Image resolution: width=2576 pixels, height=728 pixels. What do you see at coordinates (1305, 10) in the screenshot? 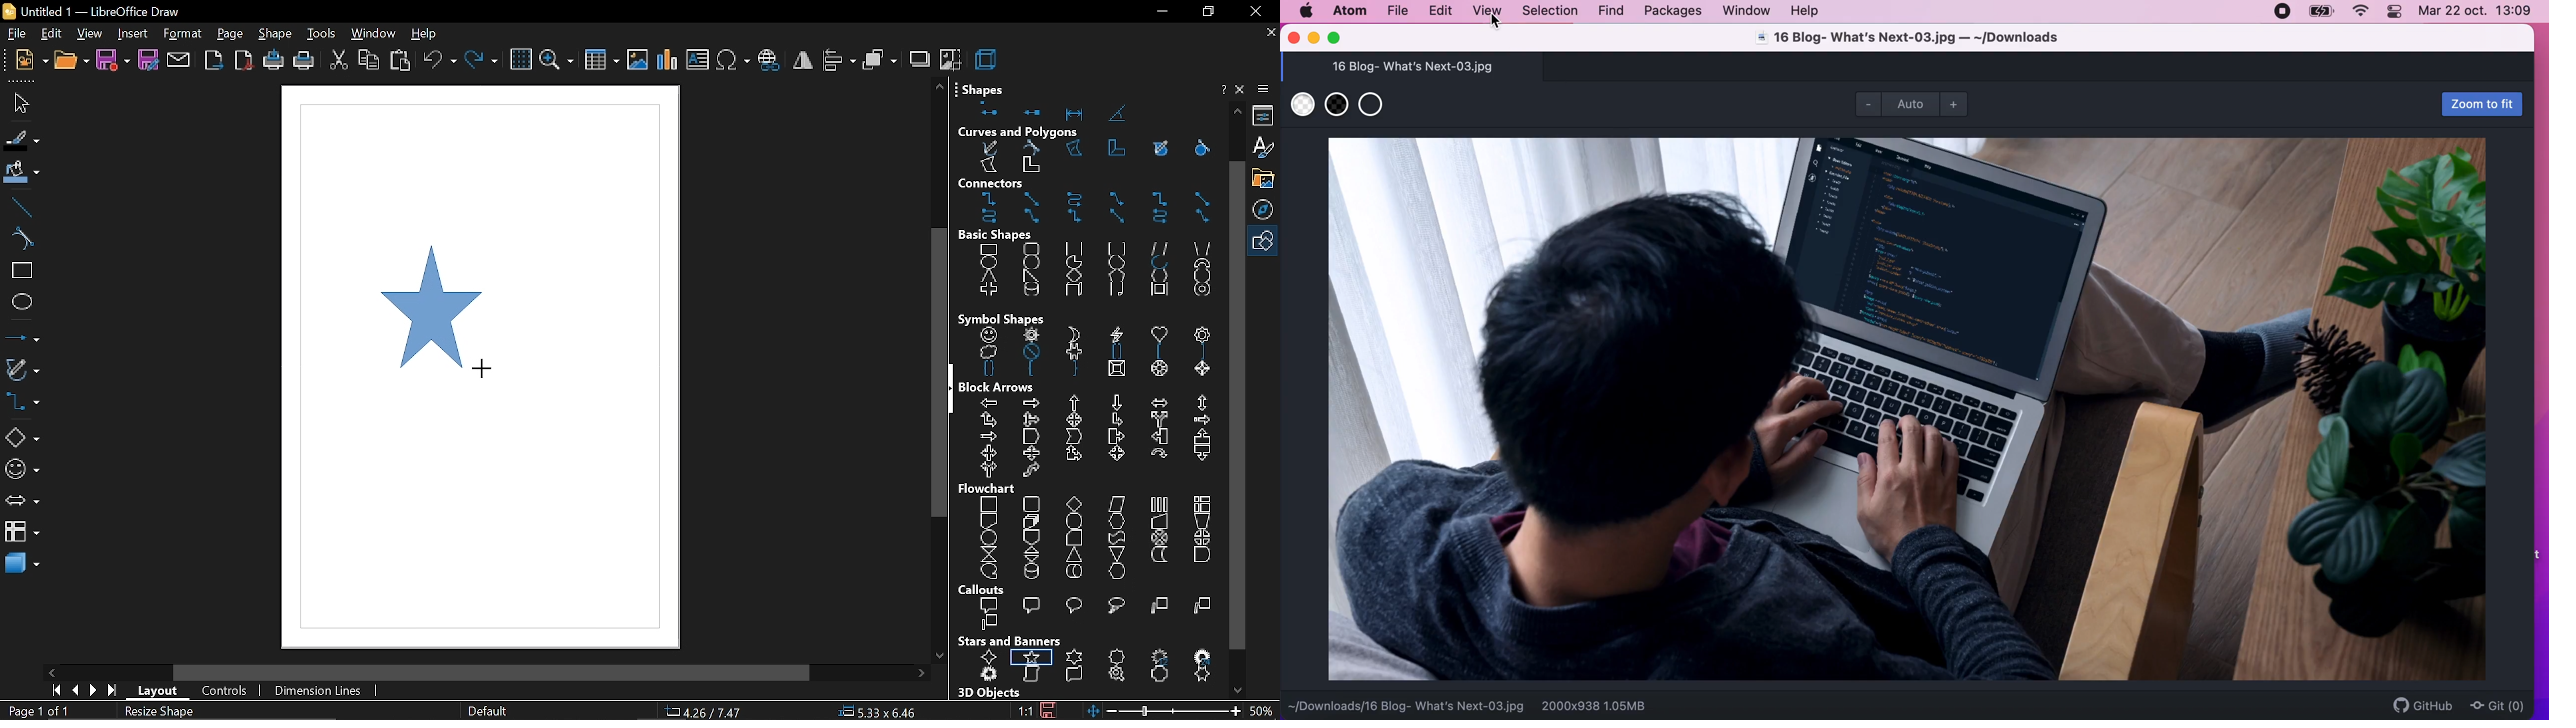
I see `mac logo` at bounding box center [1305, 10].